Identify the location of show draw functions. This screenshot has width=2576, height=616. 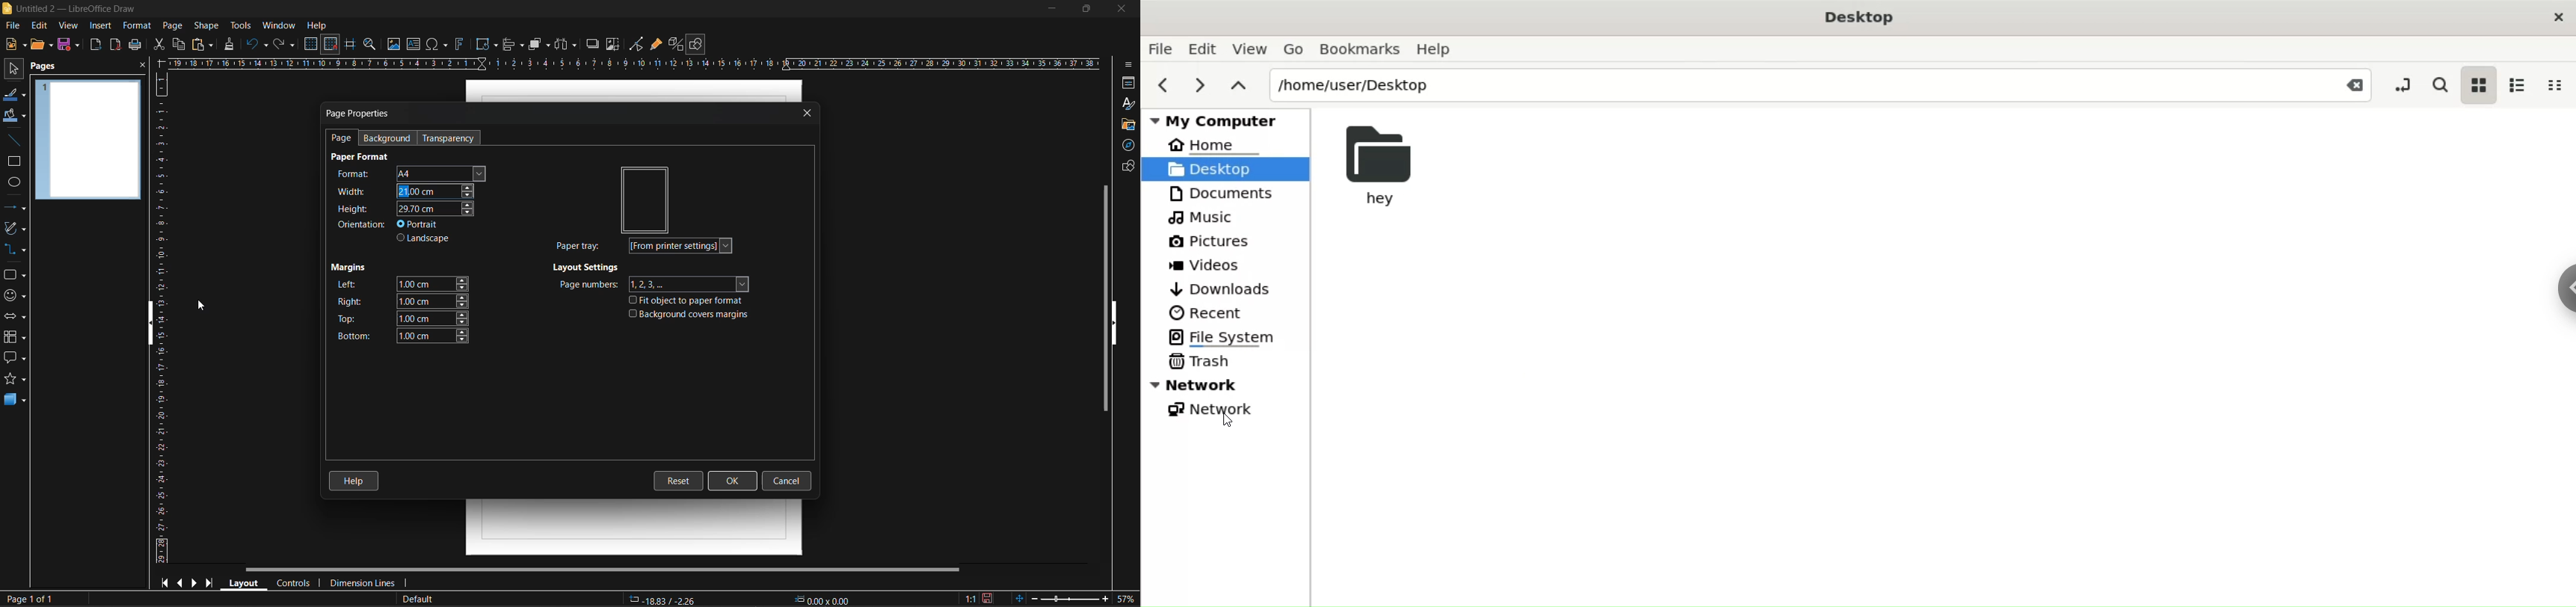
(701, 44).